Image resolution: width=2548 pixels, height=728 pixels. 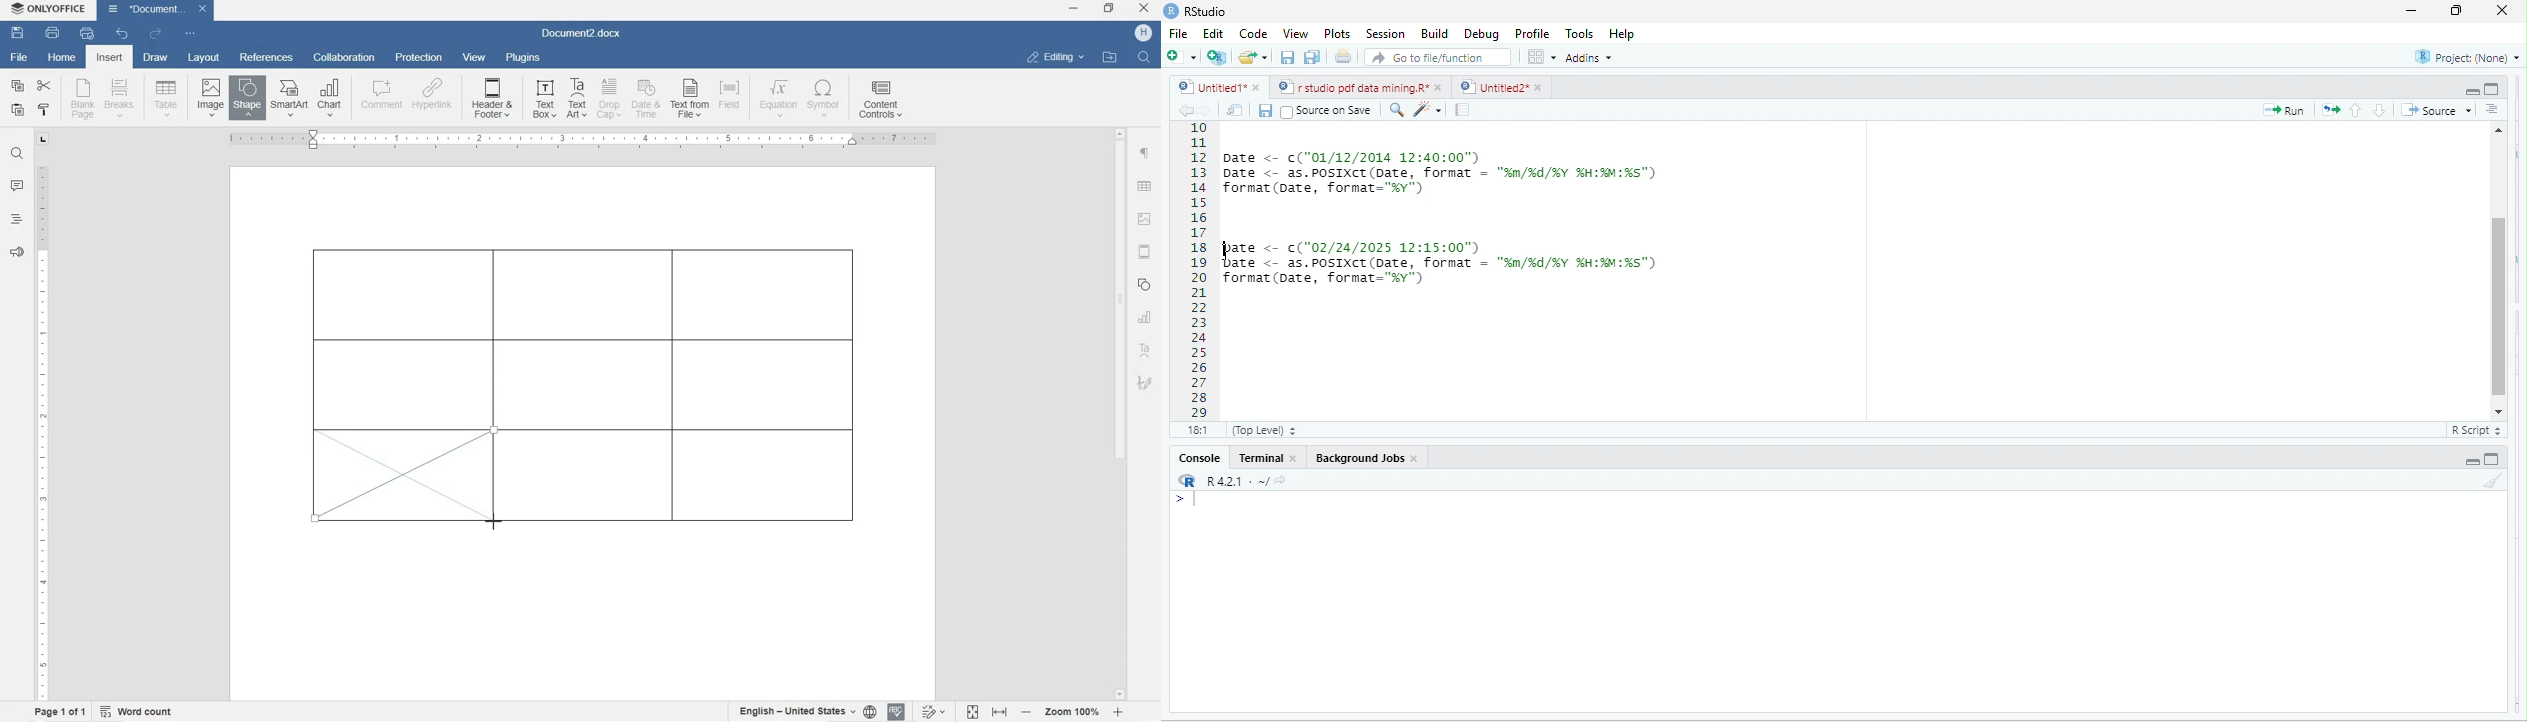 I want to click on signature, so click(x=1145, y=382).